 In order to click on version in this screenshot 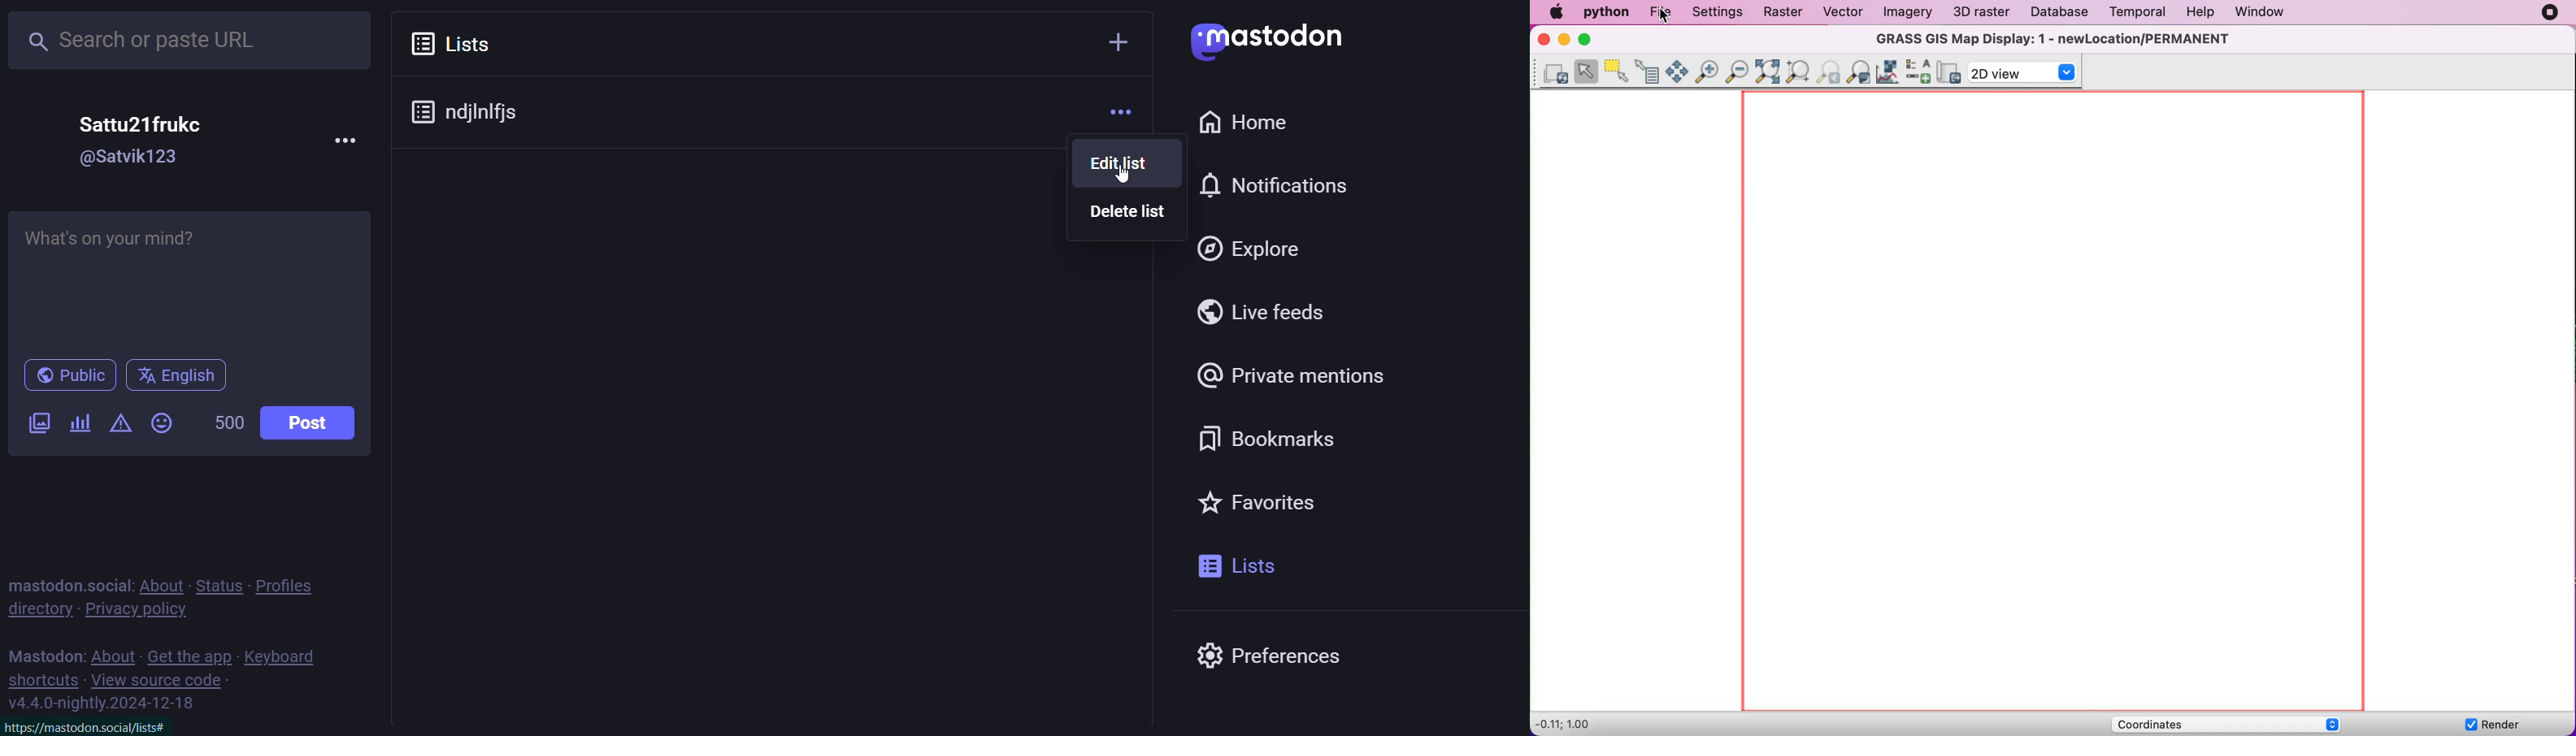, I will do `click(104, 704)`.